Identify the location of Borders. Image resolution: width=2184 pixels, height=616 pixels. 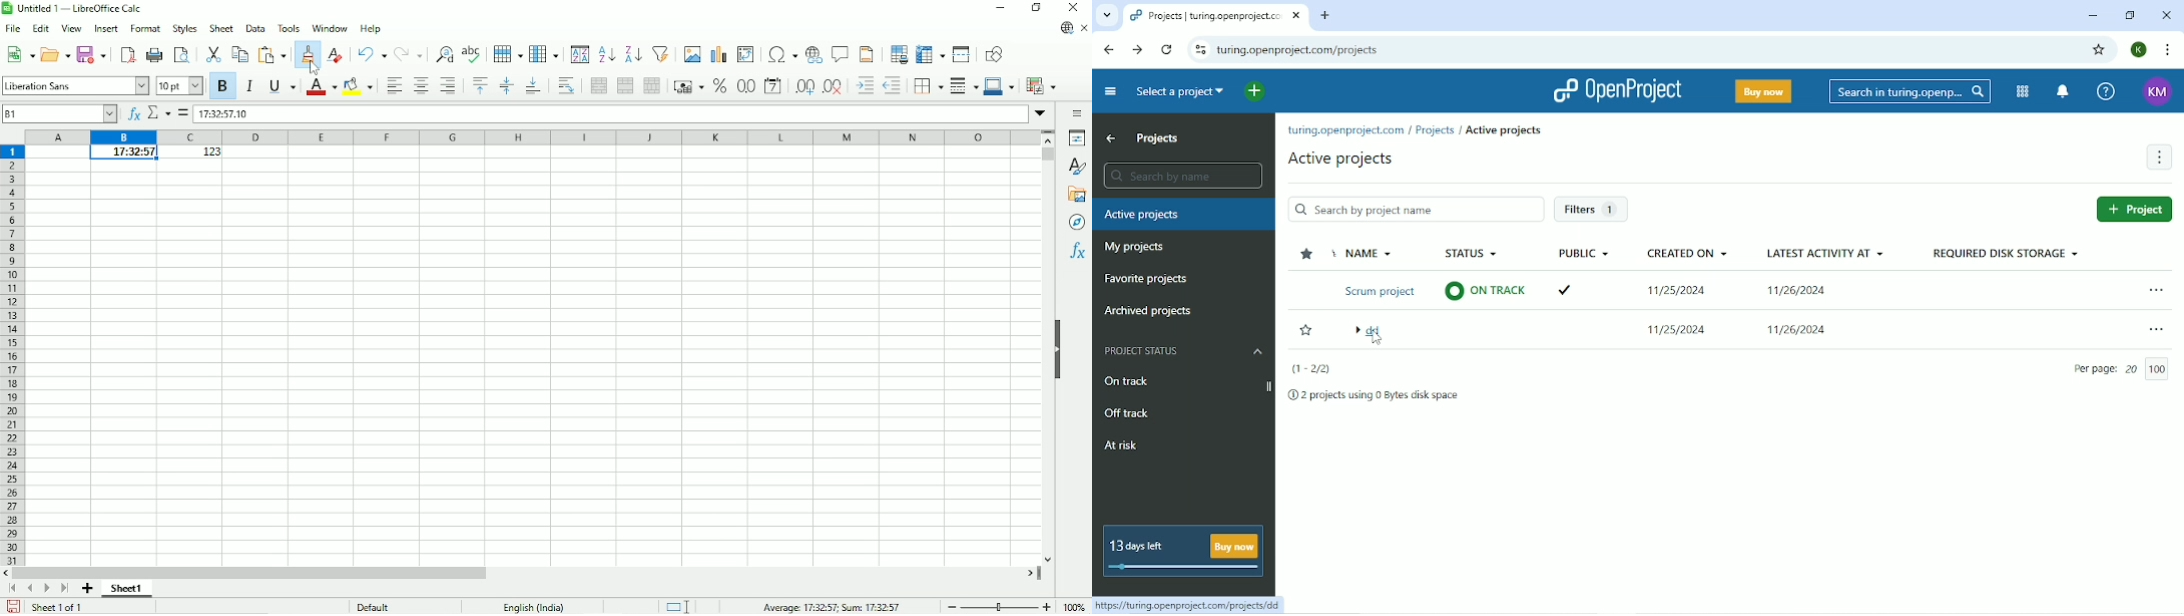
(926, 86).